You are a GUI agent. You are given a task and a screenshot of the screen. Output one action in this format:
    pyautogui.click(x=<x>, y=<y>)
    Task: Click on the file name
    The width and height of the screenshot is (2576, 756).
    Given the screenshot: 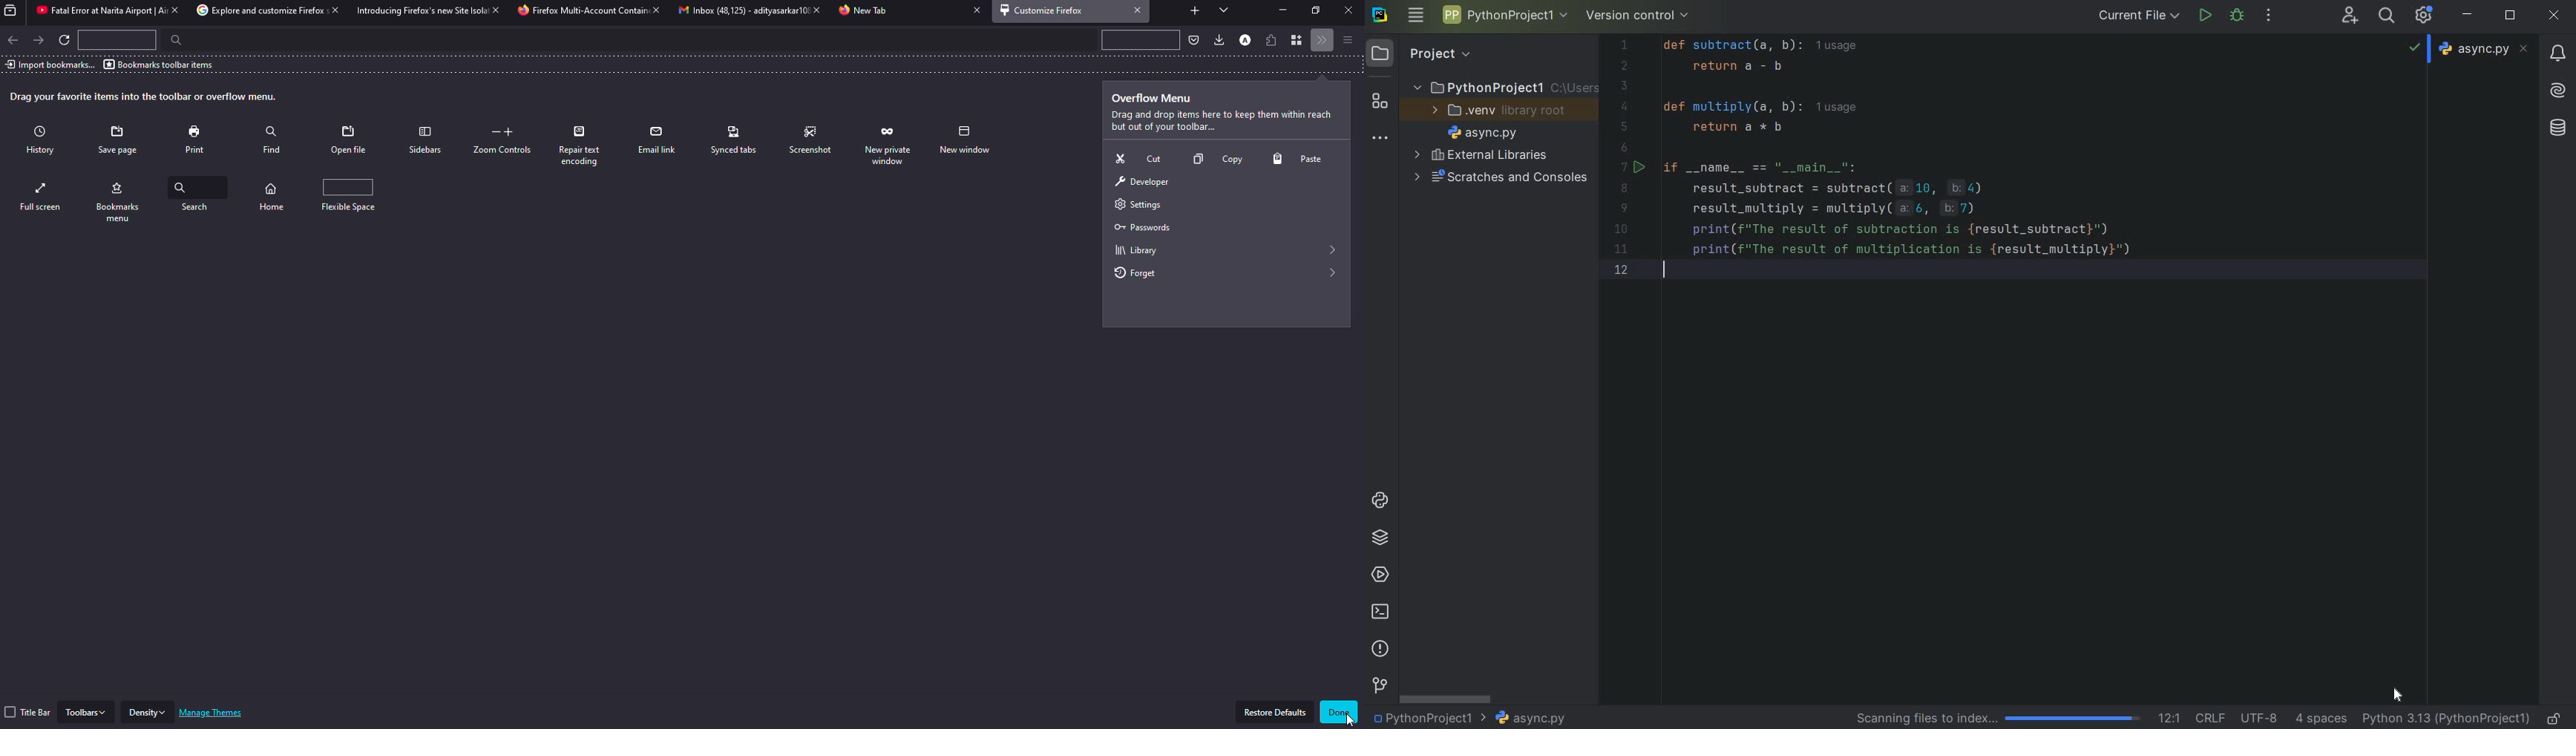 What is the action you would take?
    pyautogui.click(x=2483, y=49)
    